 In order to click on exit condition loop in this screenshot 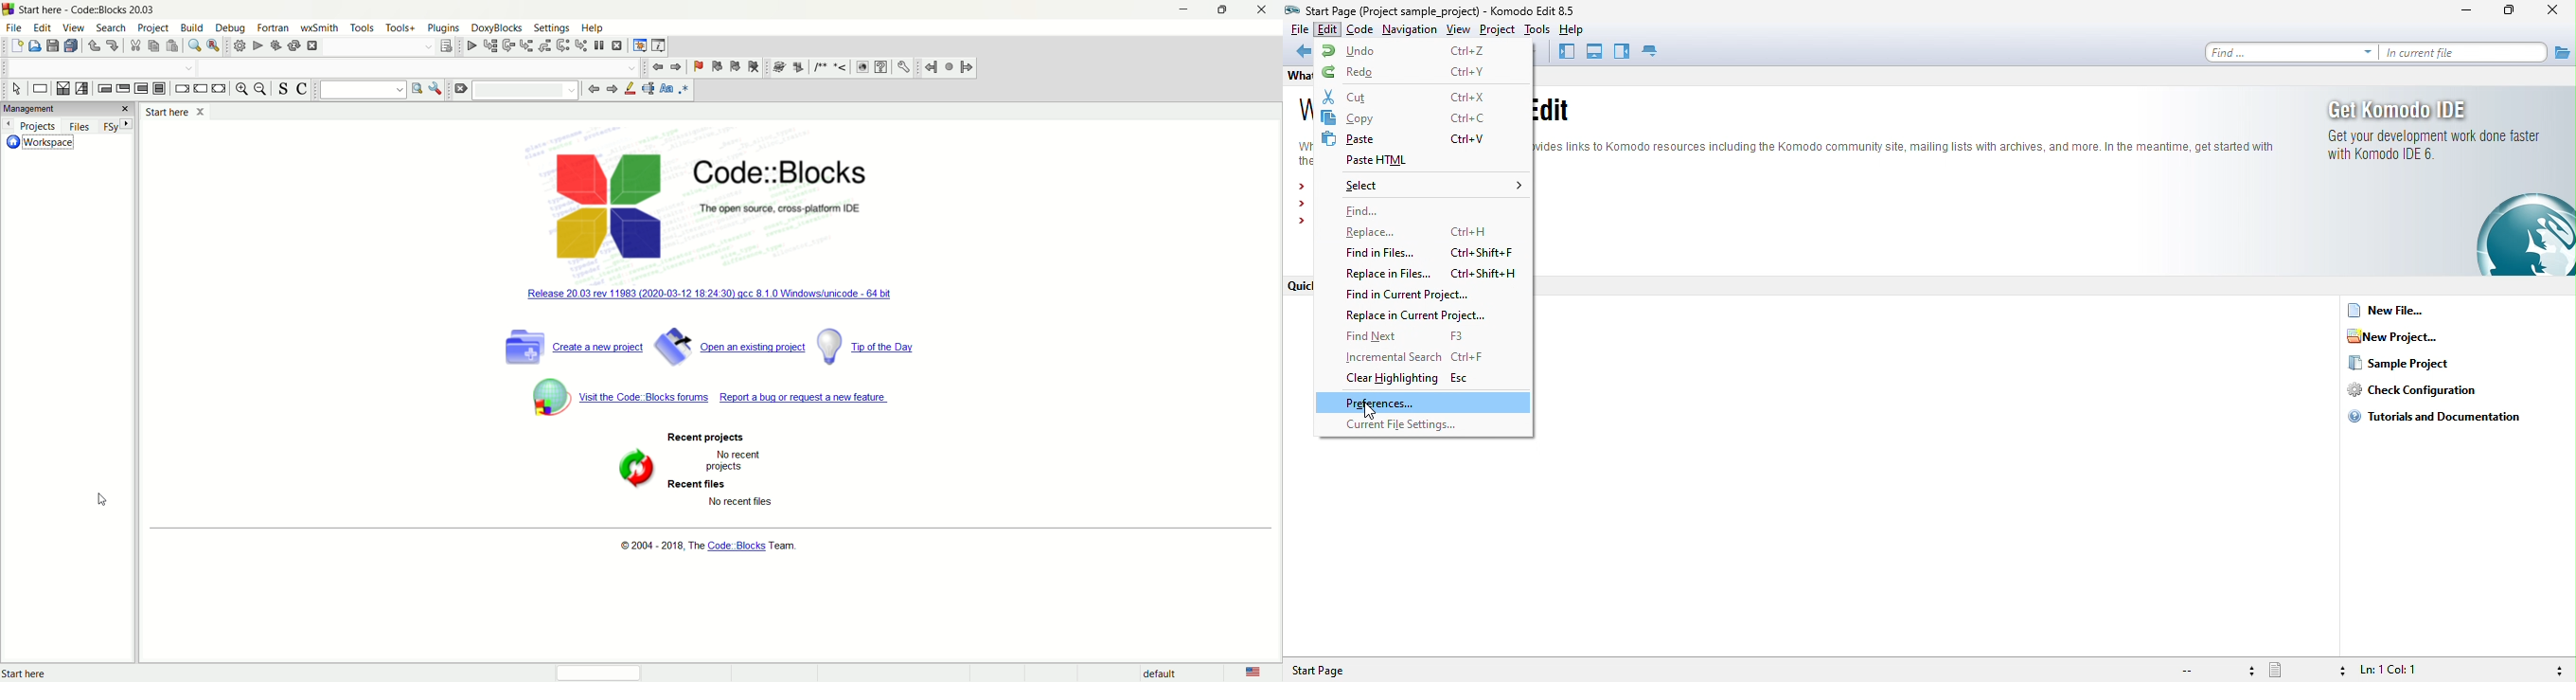, I will do `click(124, 88)`.